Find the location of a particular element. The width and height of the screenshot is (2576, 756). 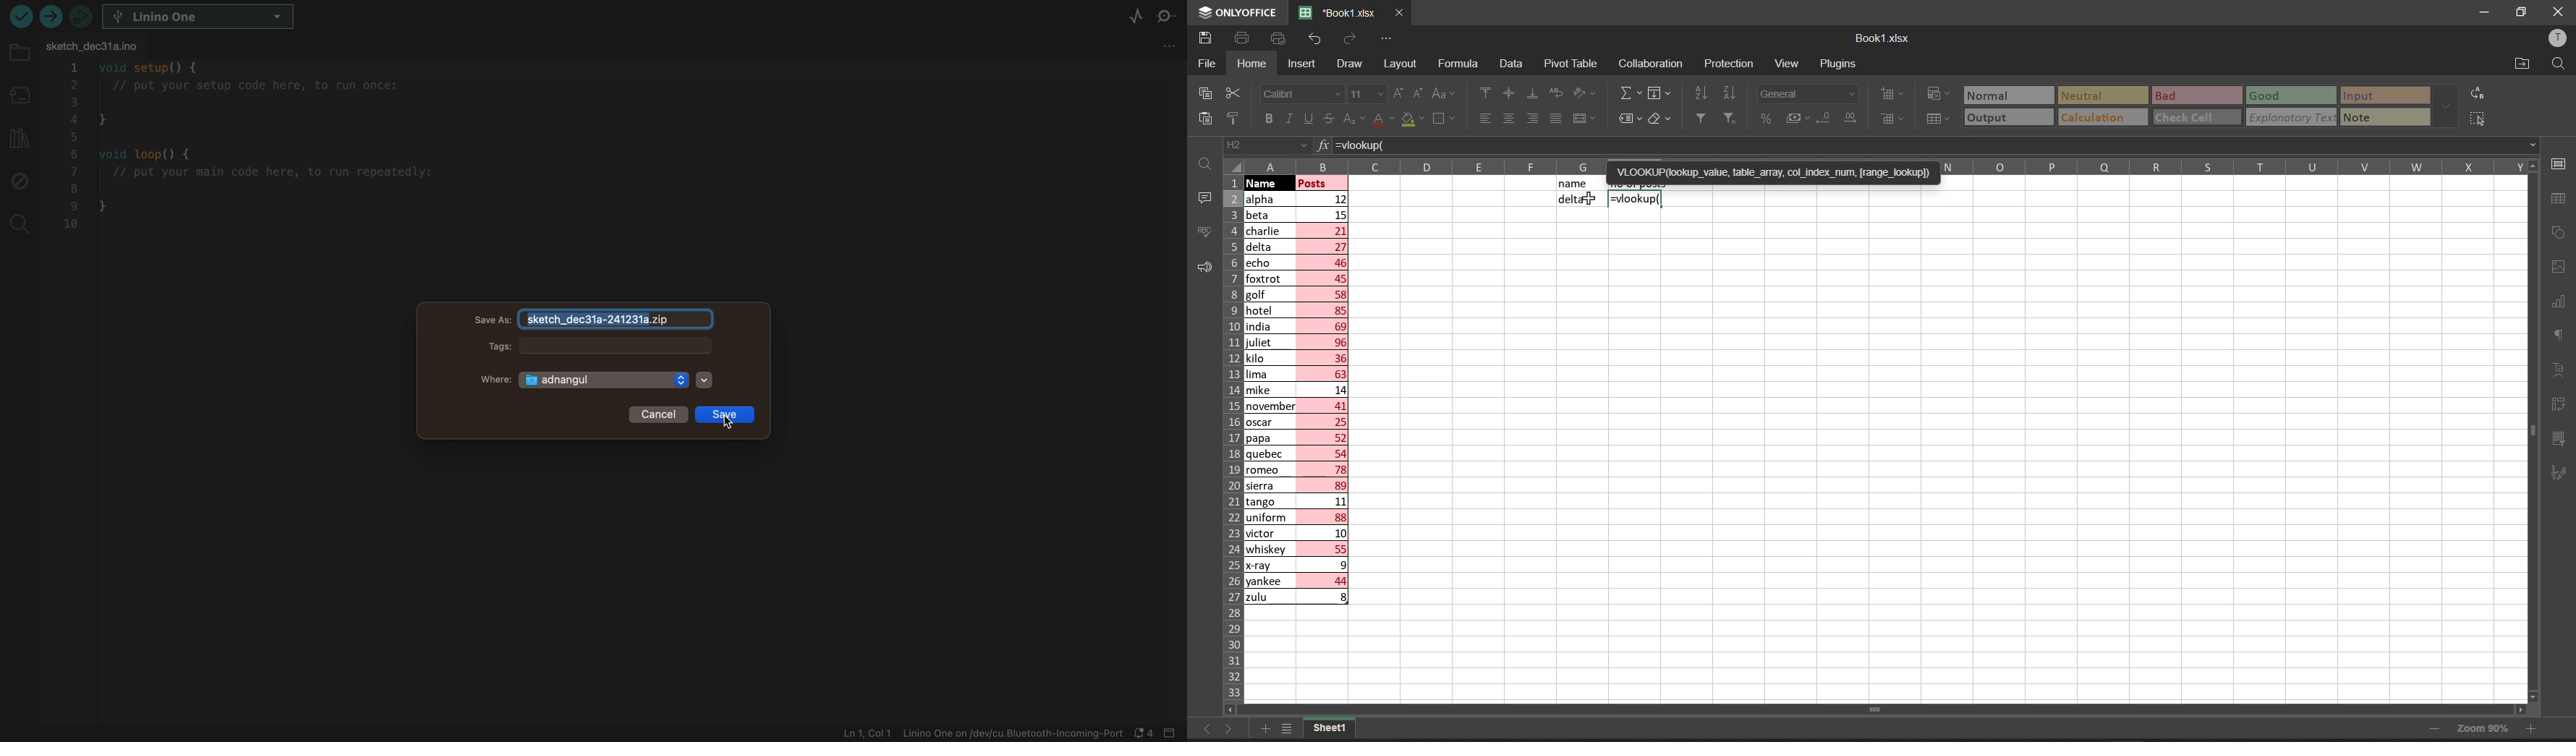

file is located at coordinates (1208, 62).